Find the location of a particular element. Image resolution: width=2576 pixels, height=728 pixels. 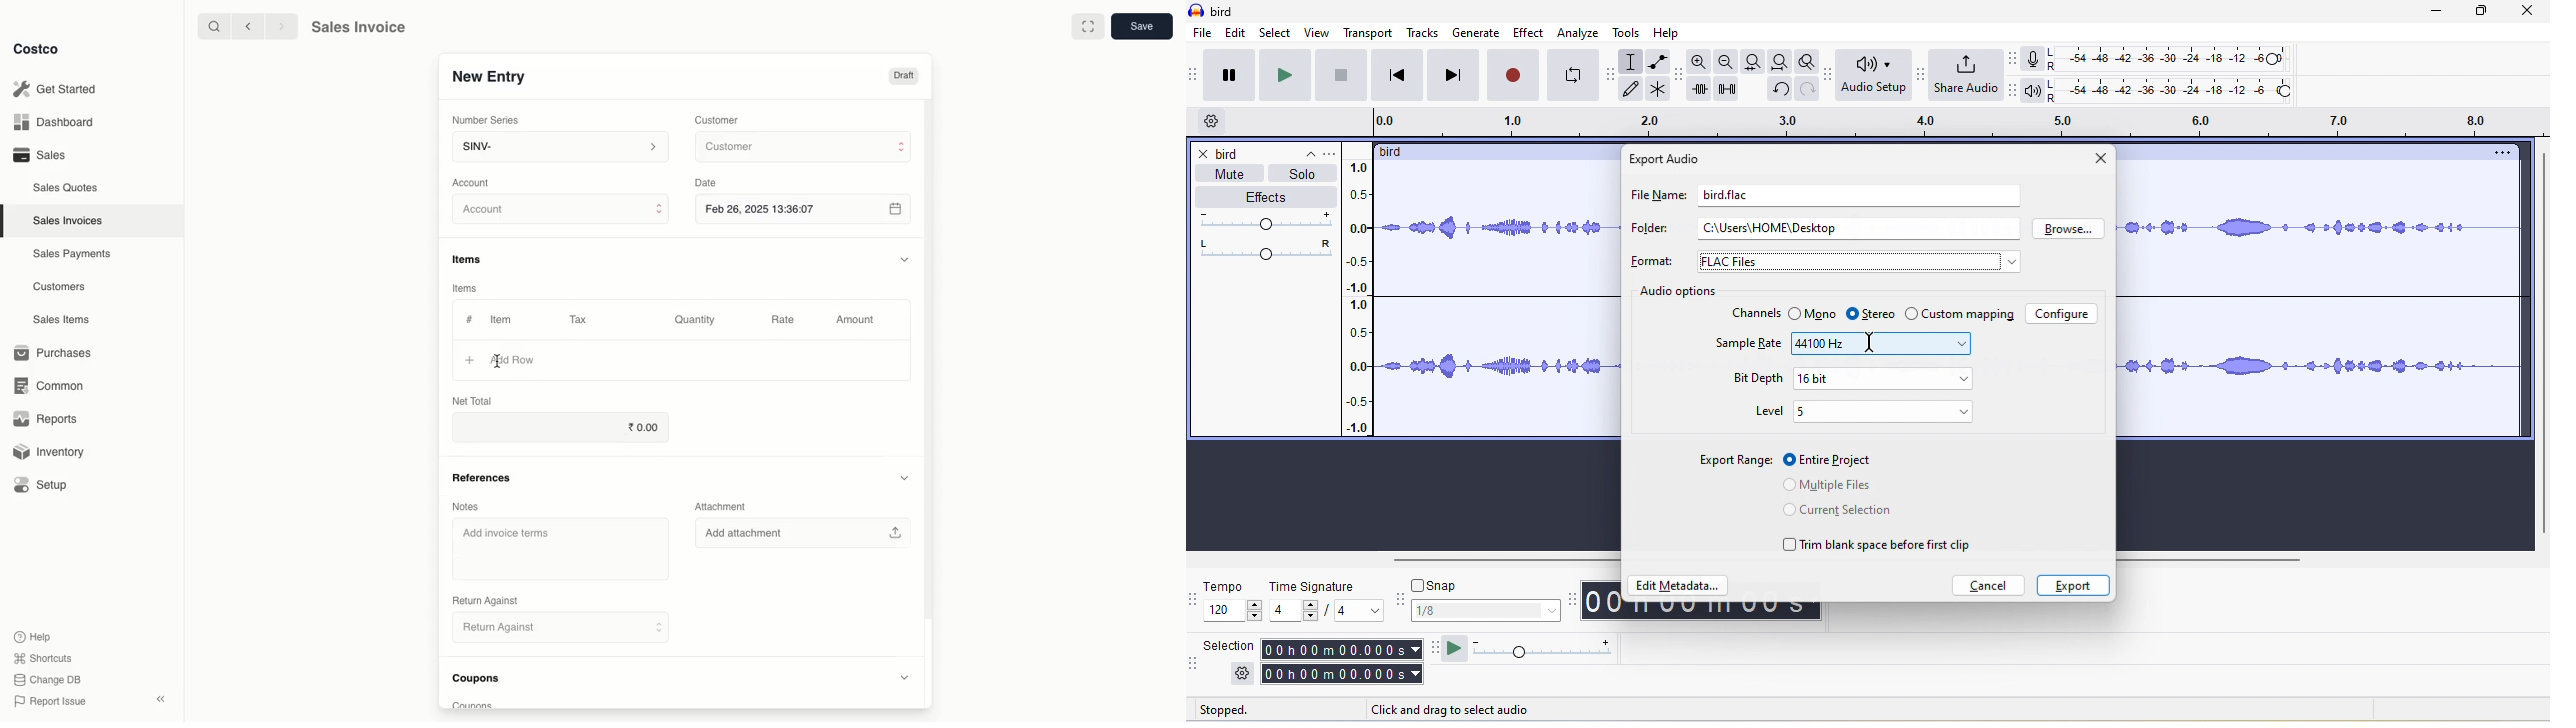

‘Return Against is located at coordinates (485, 600).